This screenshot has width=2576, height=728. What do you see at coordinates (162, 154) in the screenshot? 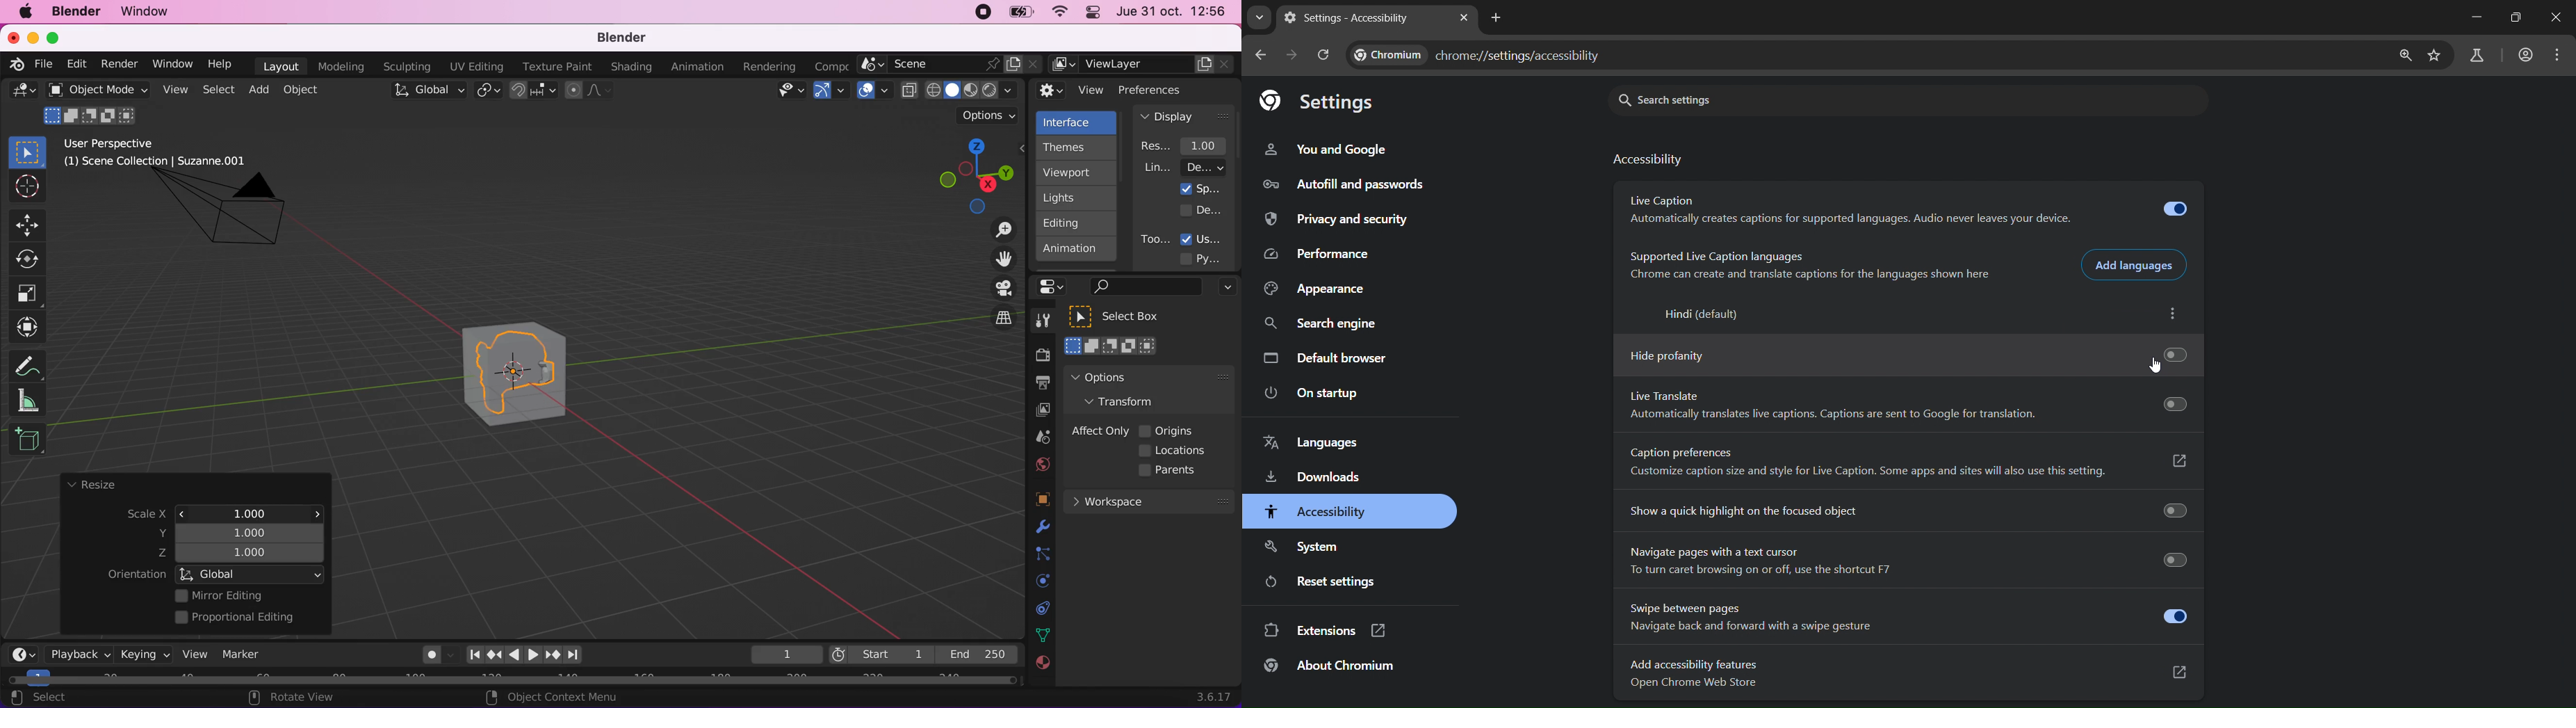
I see `user perspective (1) scene collection | suzzane.001` at bounding box center [162, 154].